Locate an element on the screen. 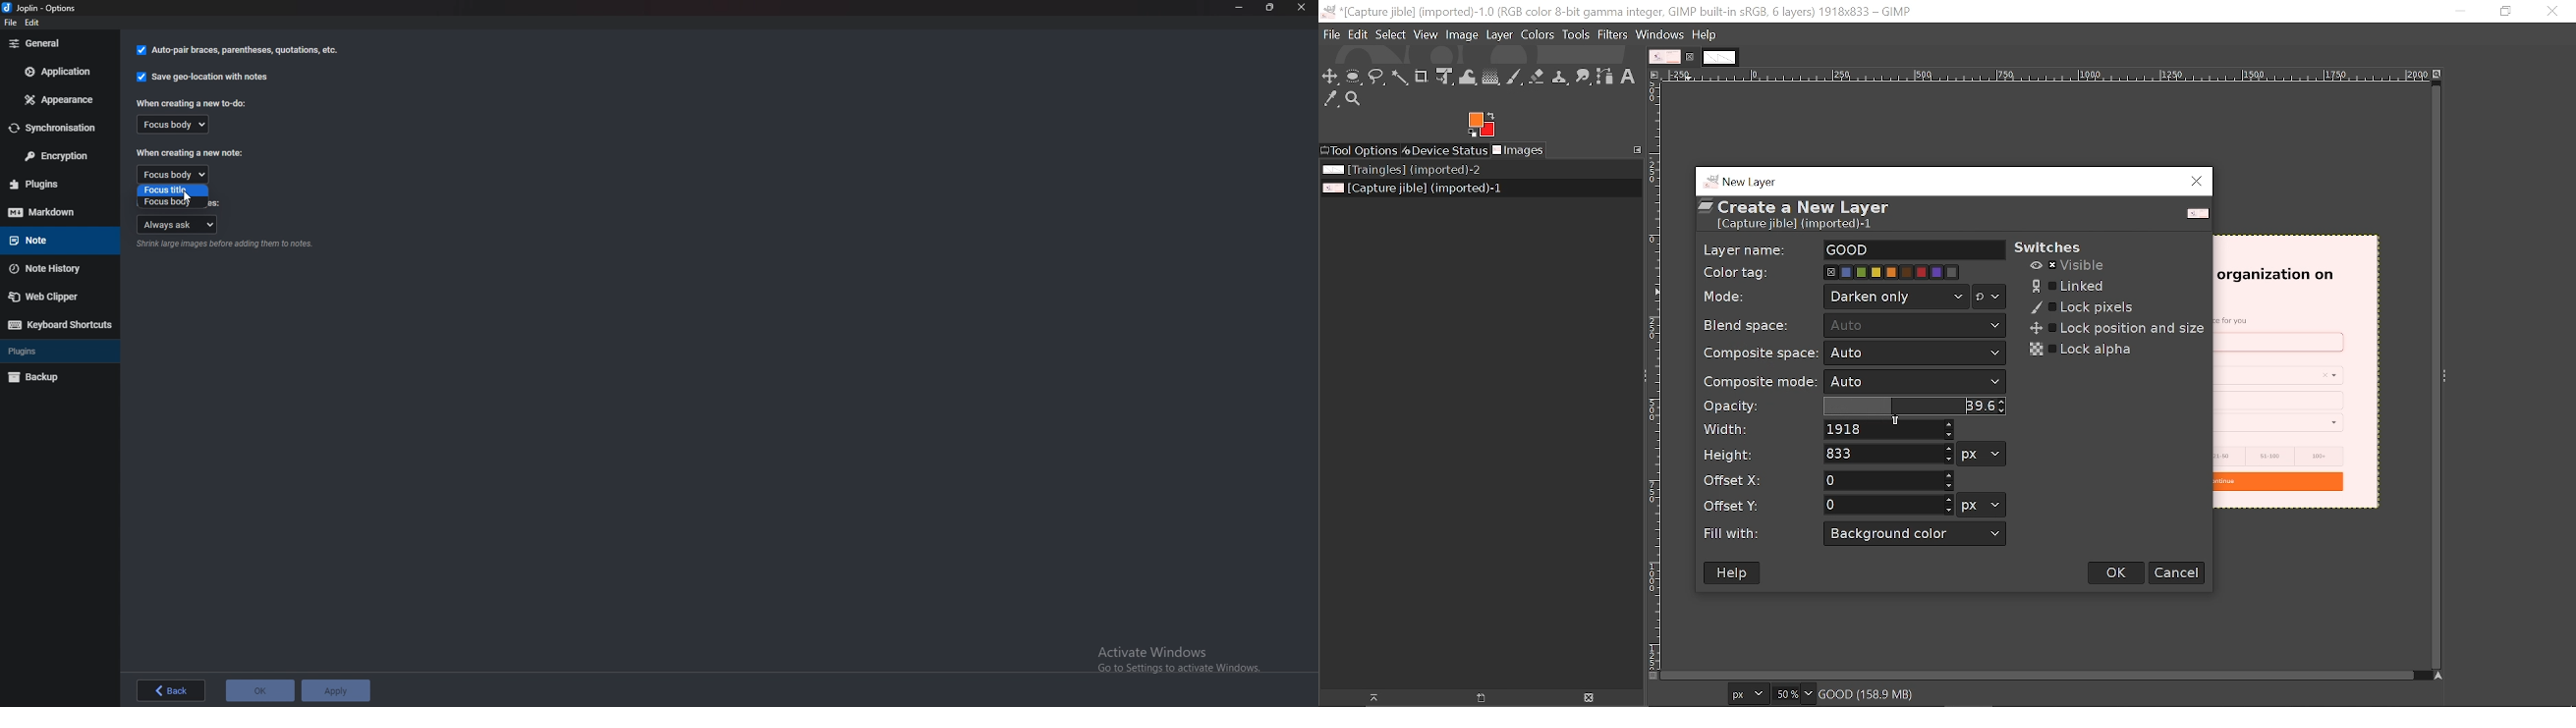 The height and width of the screenshot is (728, 2576). cursor is located at coordinates (191, 194).